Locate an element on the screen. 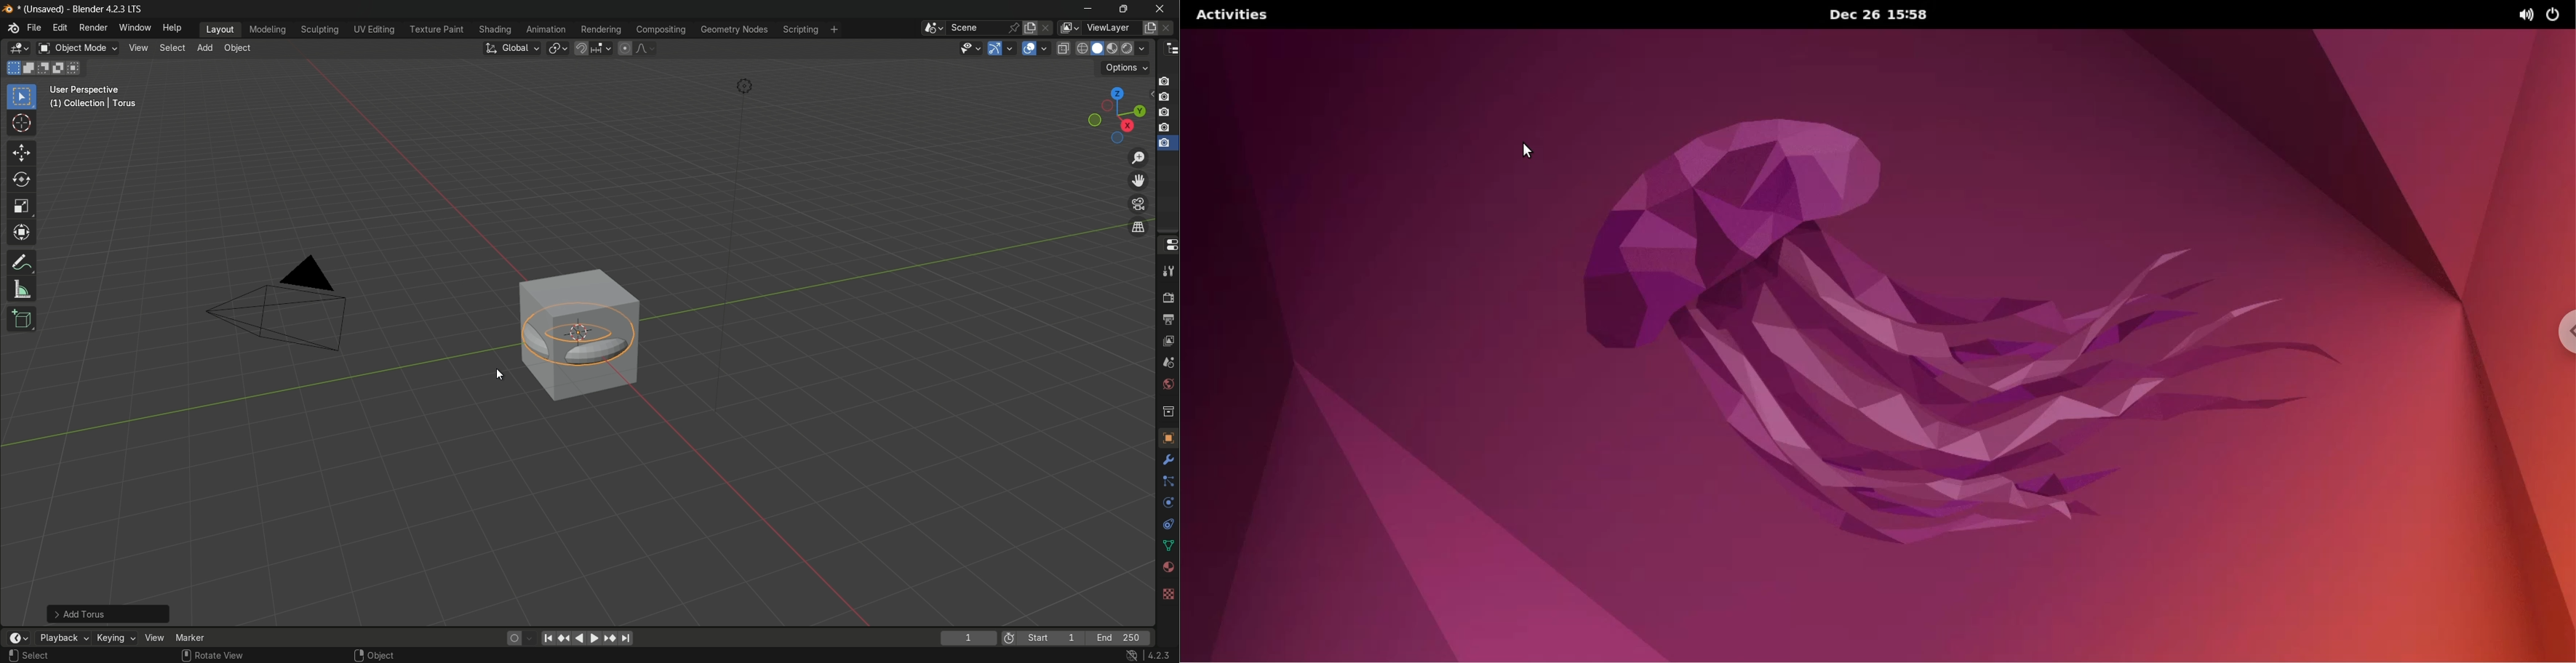 The height and width of the screenshot is (672, 2576). 1 is located at coordinates (968, 639).